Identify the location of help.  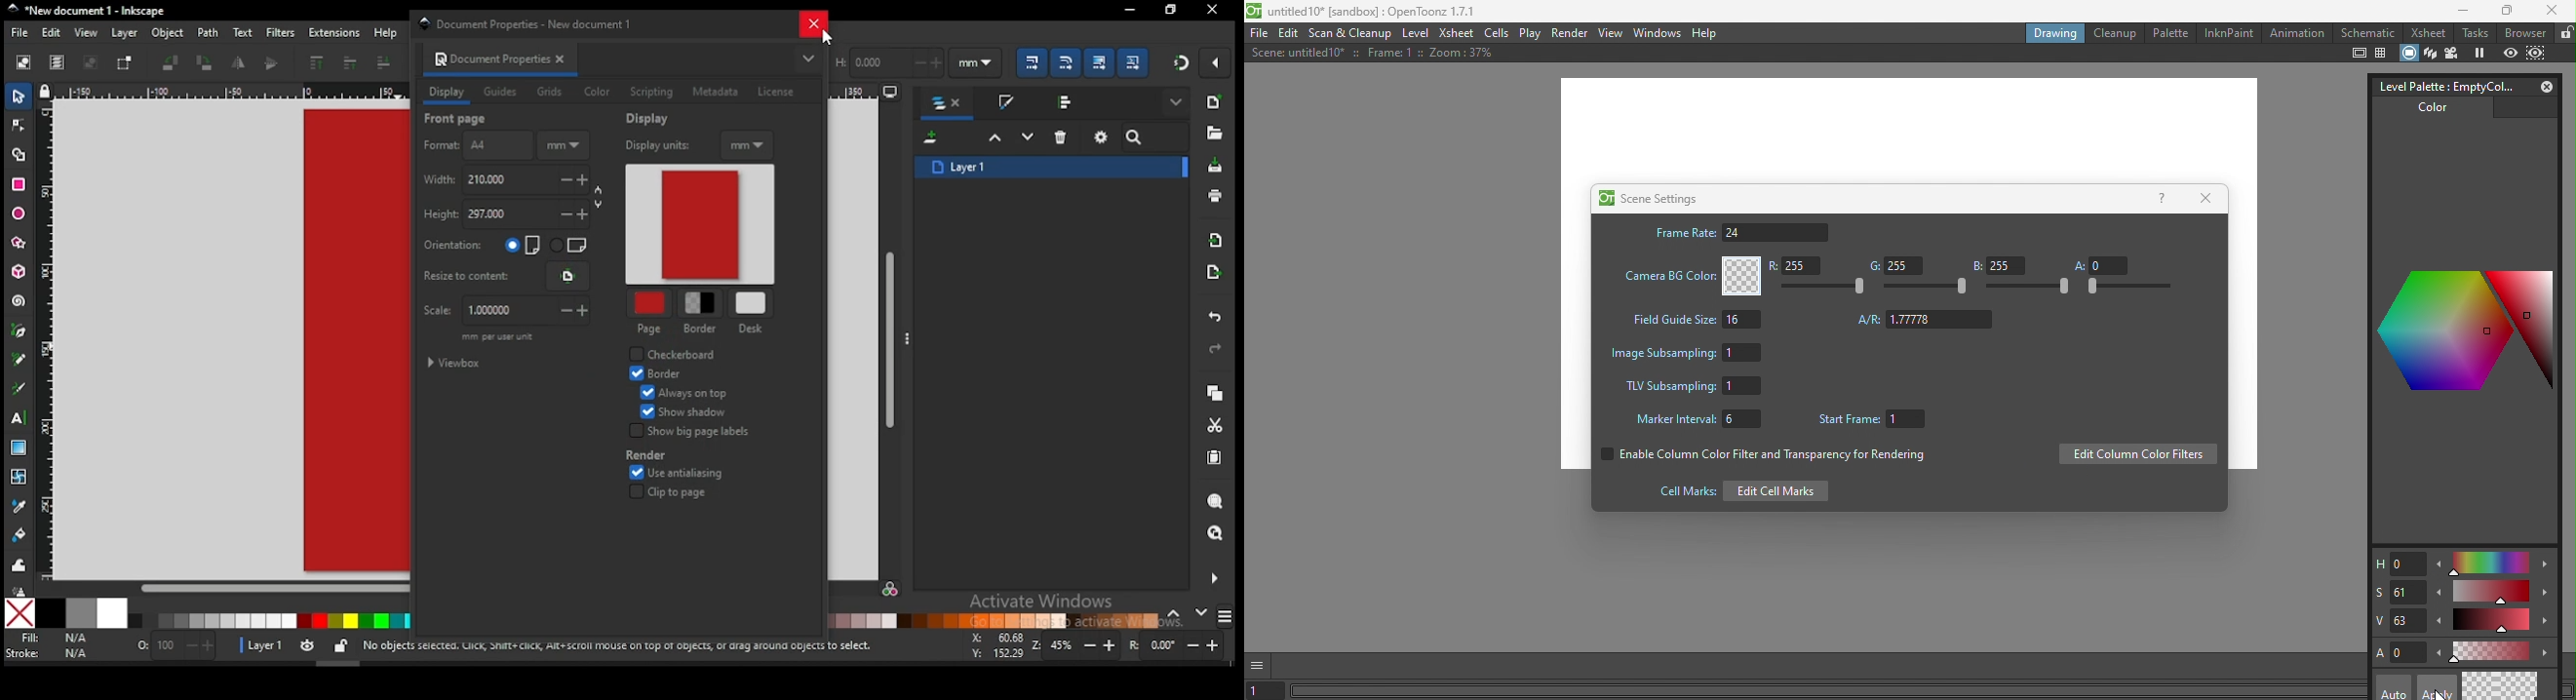
(389, 32).